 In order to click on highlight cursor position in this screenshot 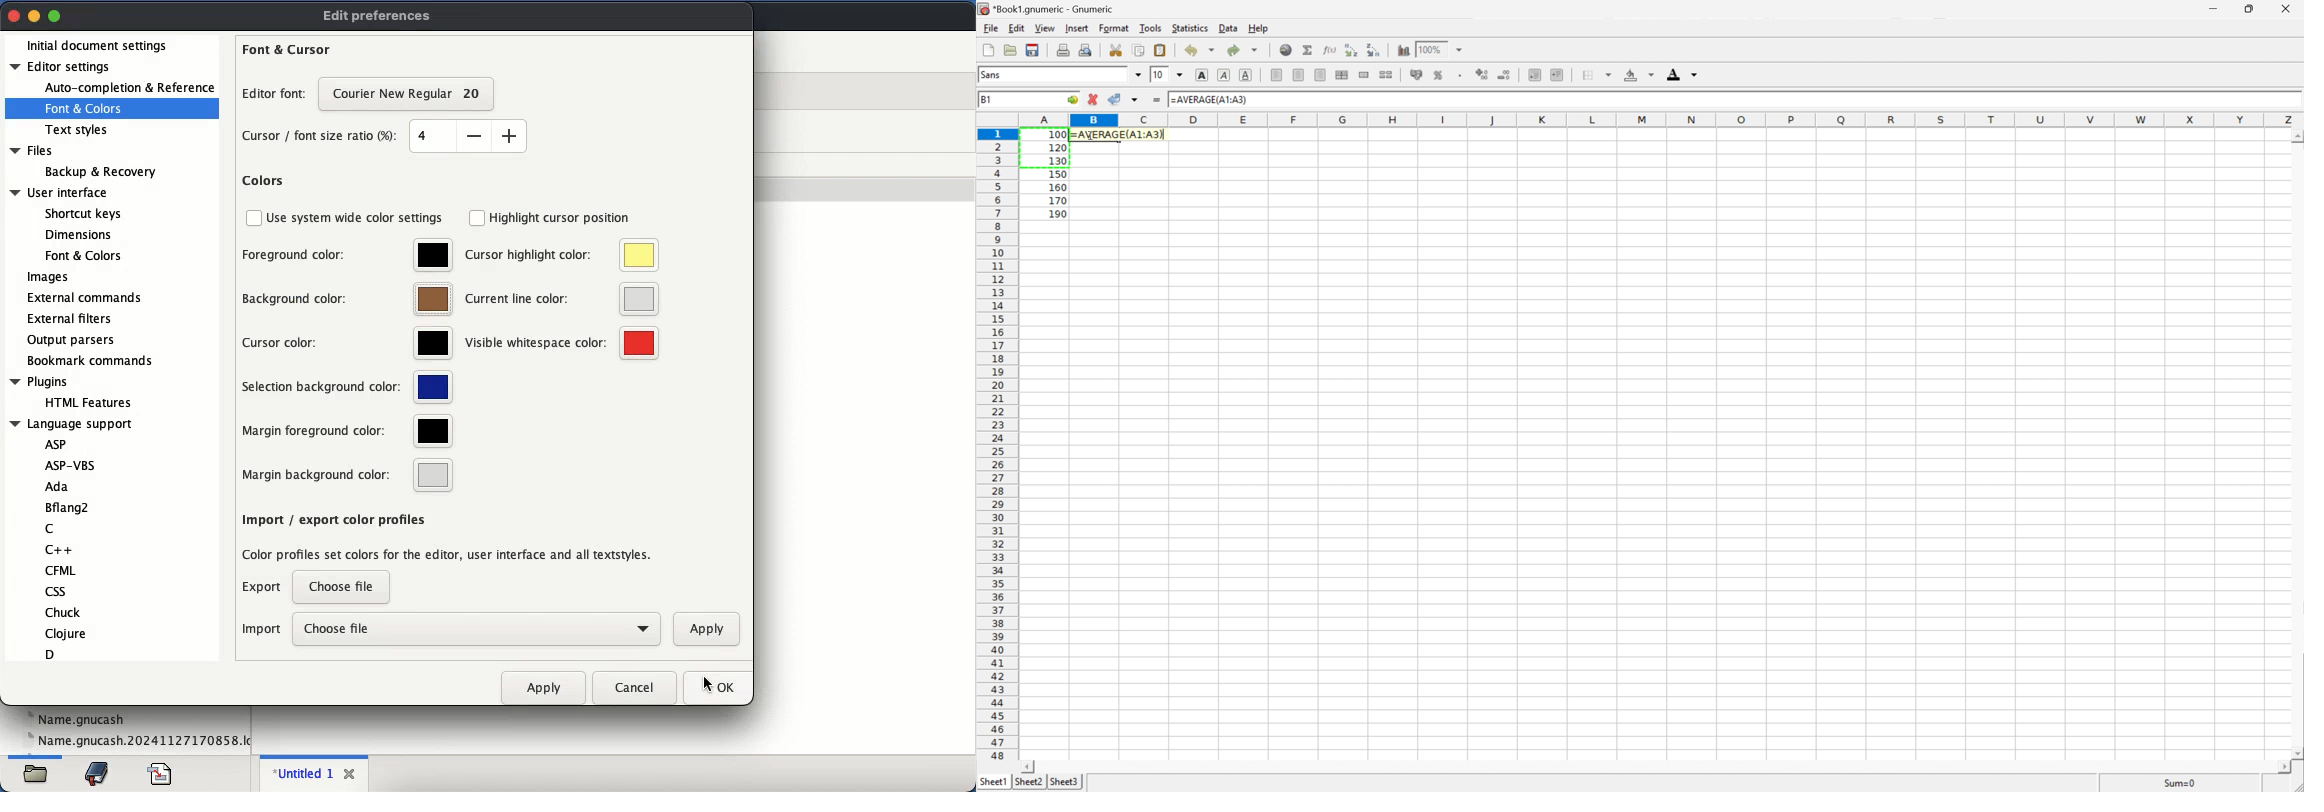, I will do `click(564, 215)`.